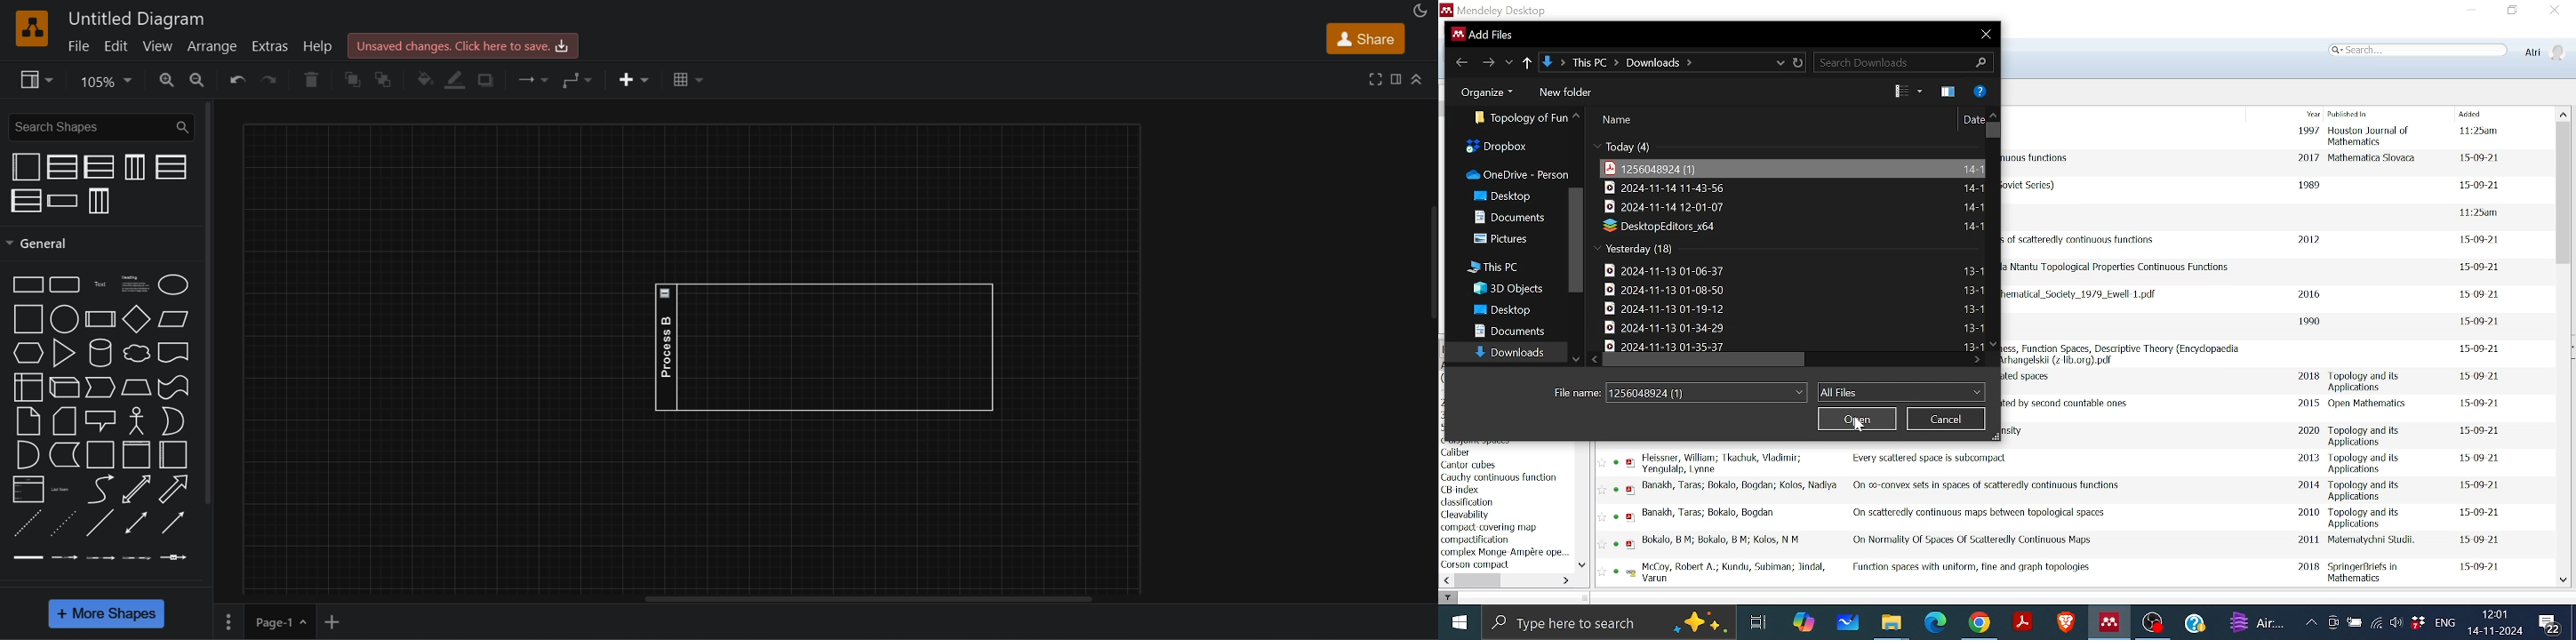 This screenshot has width=2576, height=644. I want to click on OBS studio, so click(2155, 622).